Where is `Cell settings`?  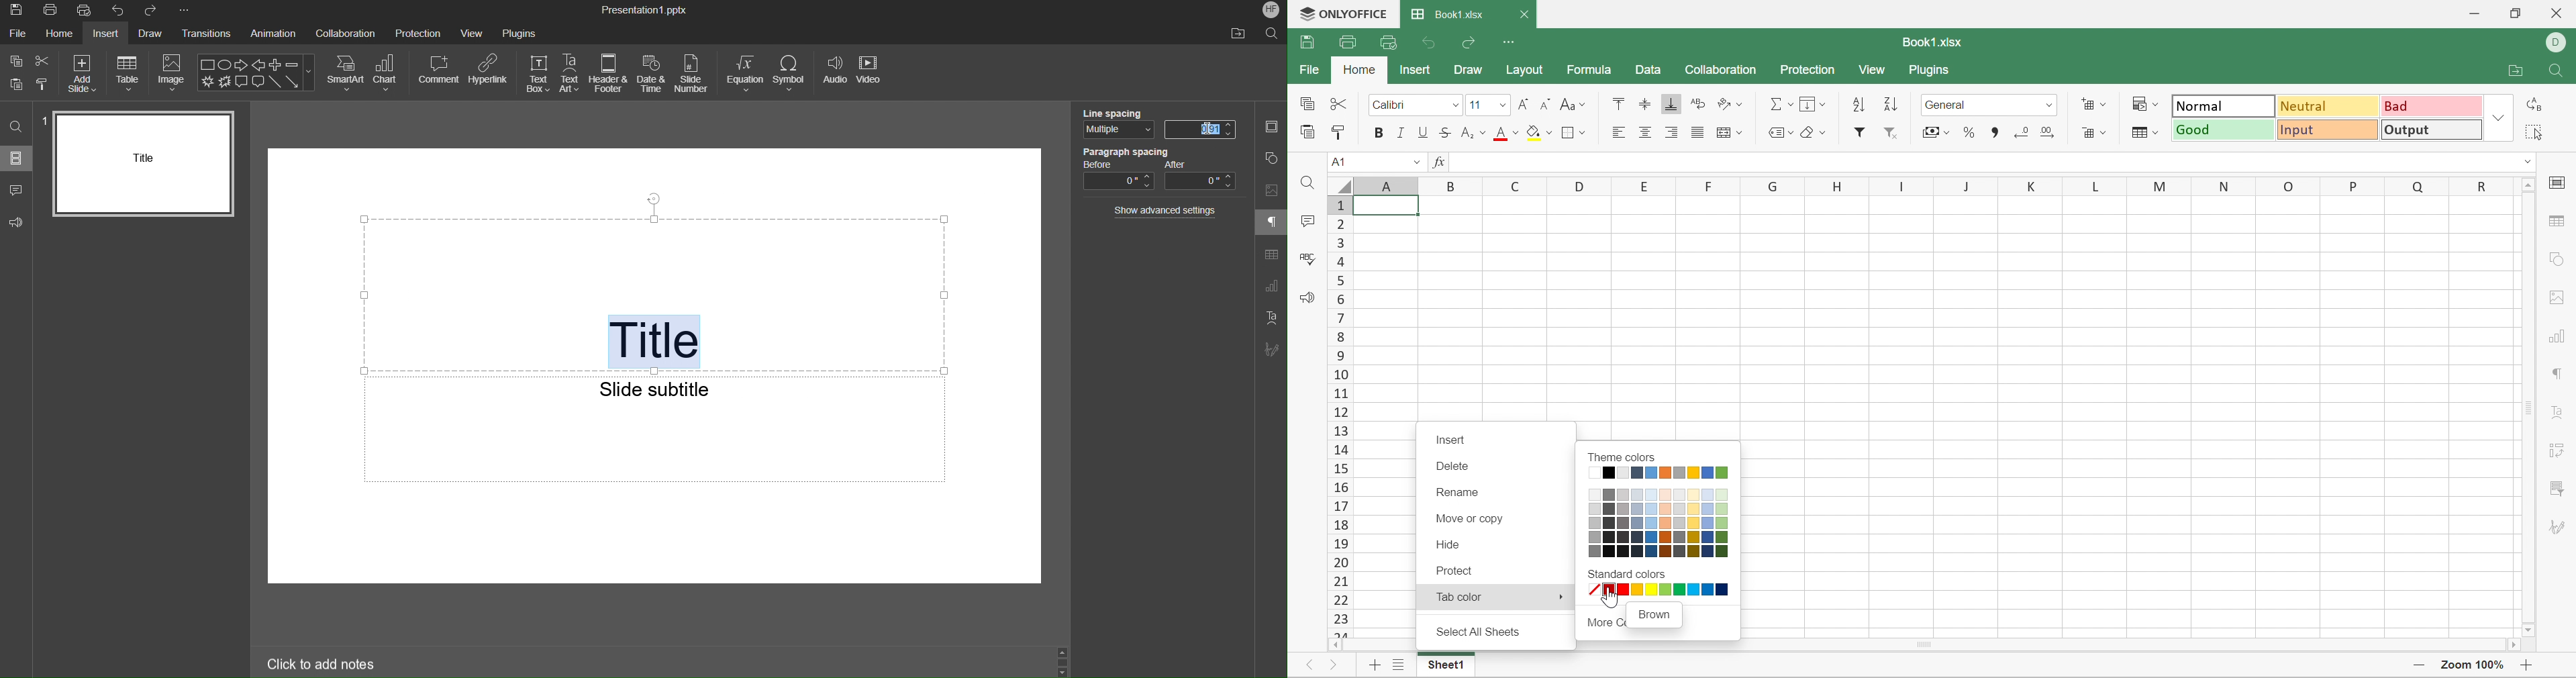 Cell settings is located at coordinates (2558, 184).